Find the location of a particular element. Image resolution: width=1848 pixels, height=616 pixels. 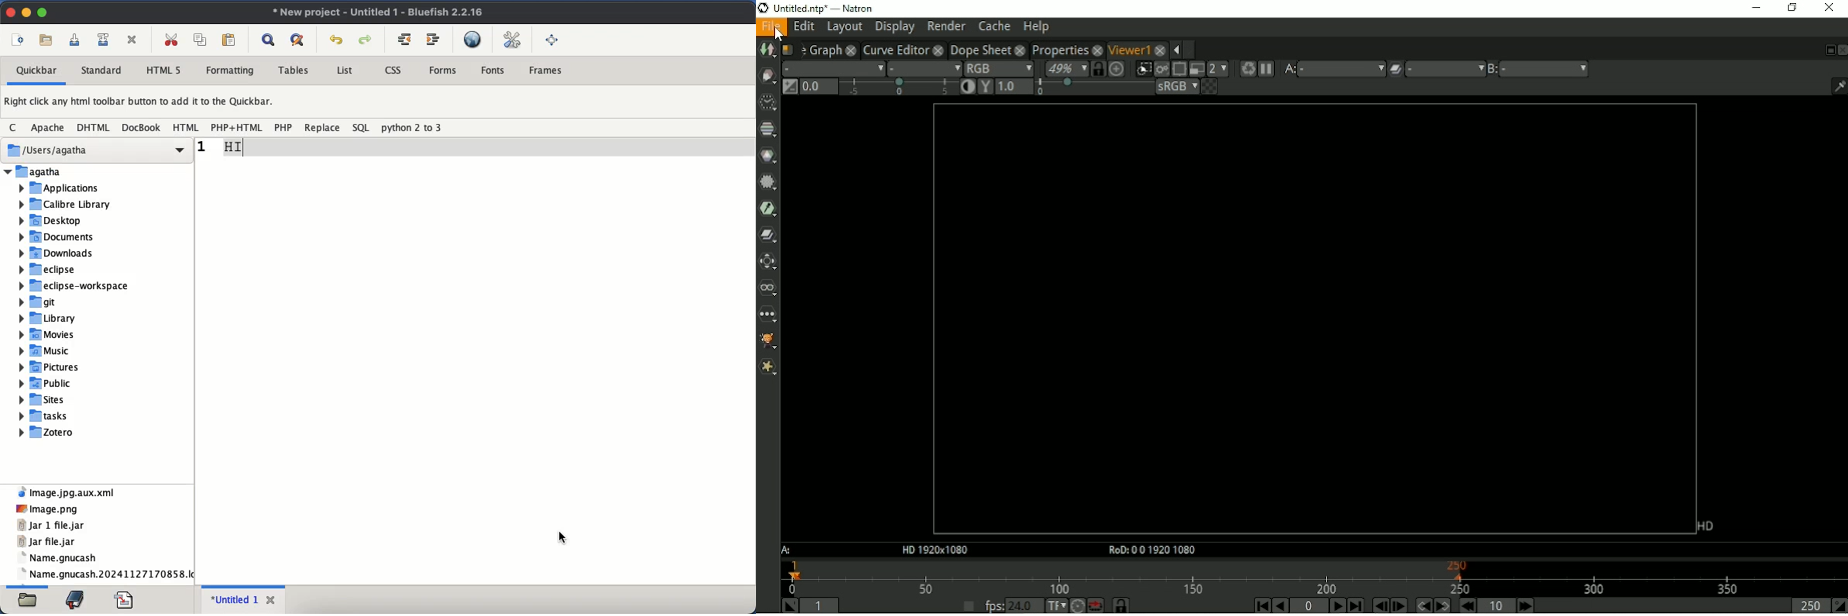

python 2 to 3 is located at coordinates (412, 129).